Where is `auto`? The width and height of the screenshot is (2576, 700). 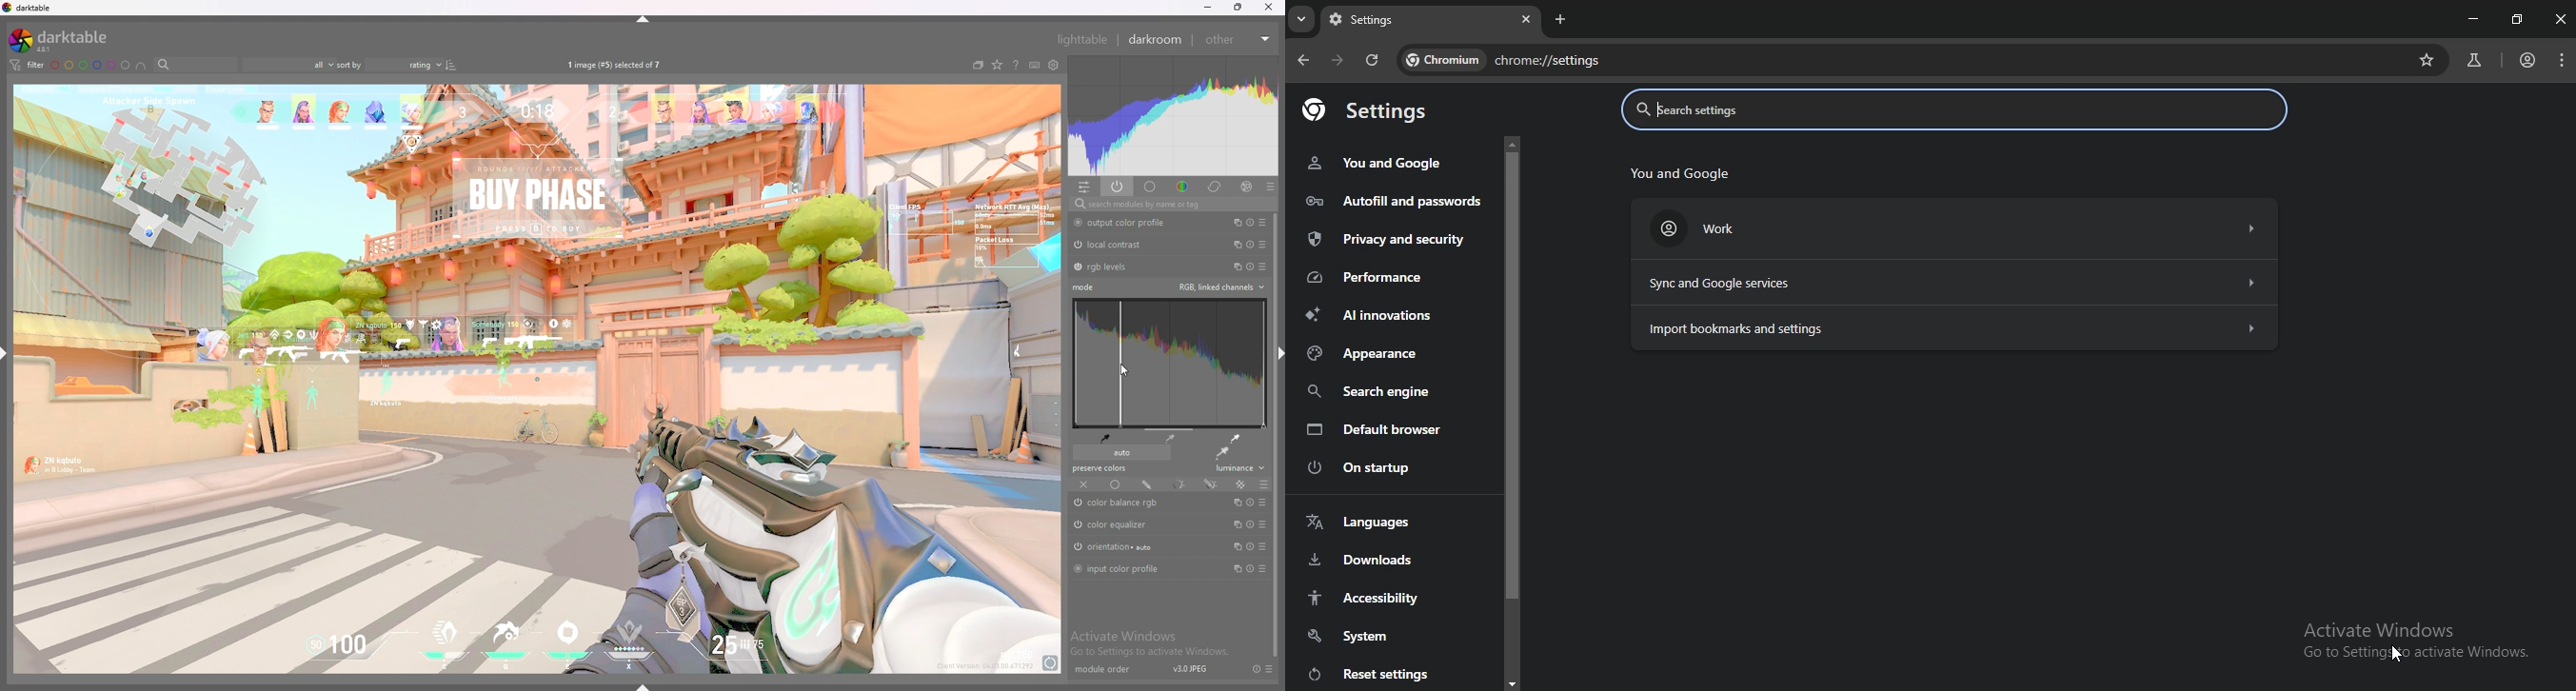
auto is located at coordinates (1121, 453).